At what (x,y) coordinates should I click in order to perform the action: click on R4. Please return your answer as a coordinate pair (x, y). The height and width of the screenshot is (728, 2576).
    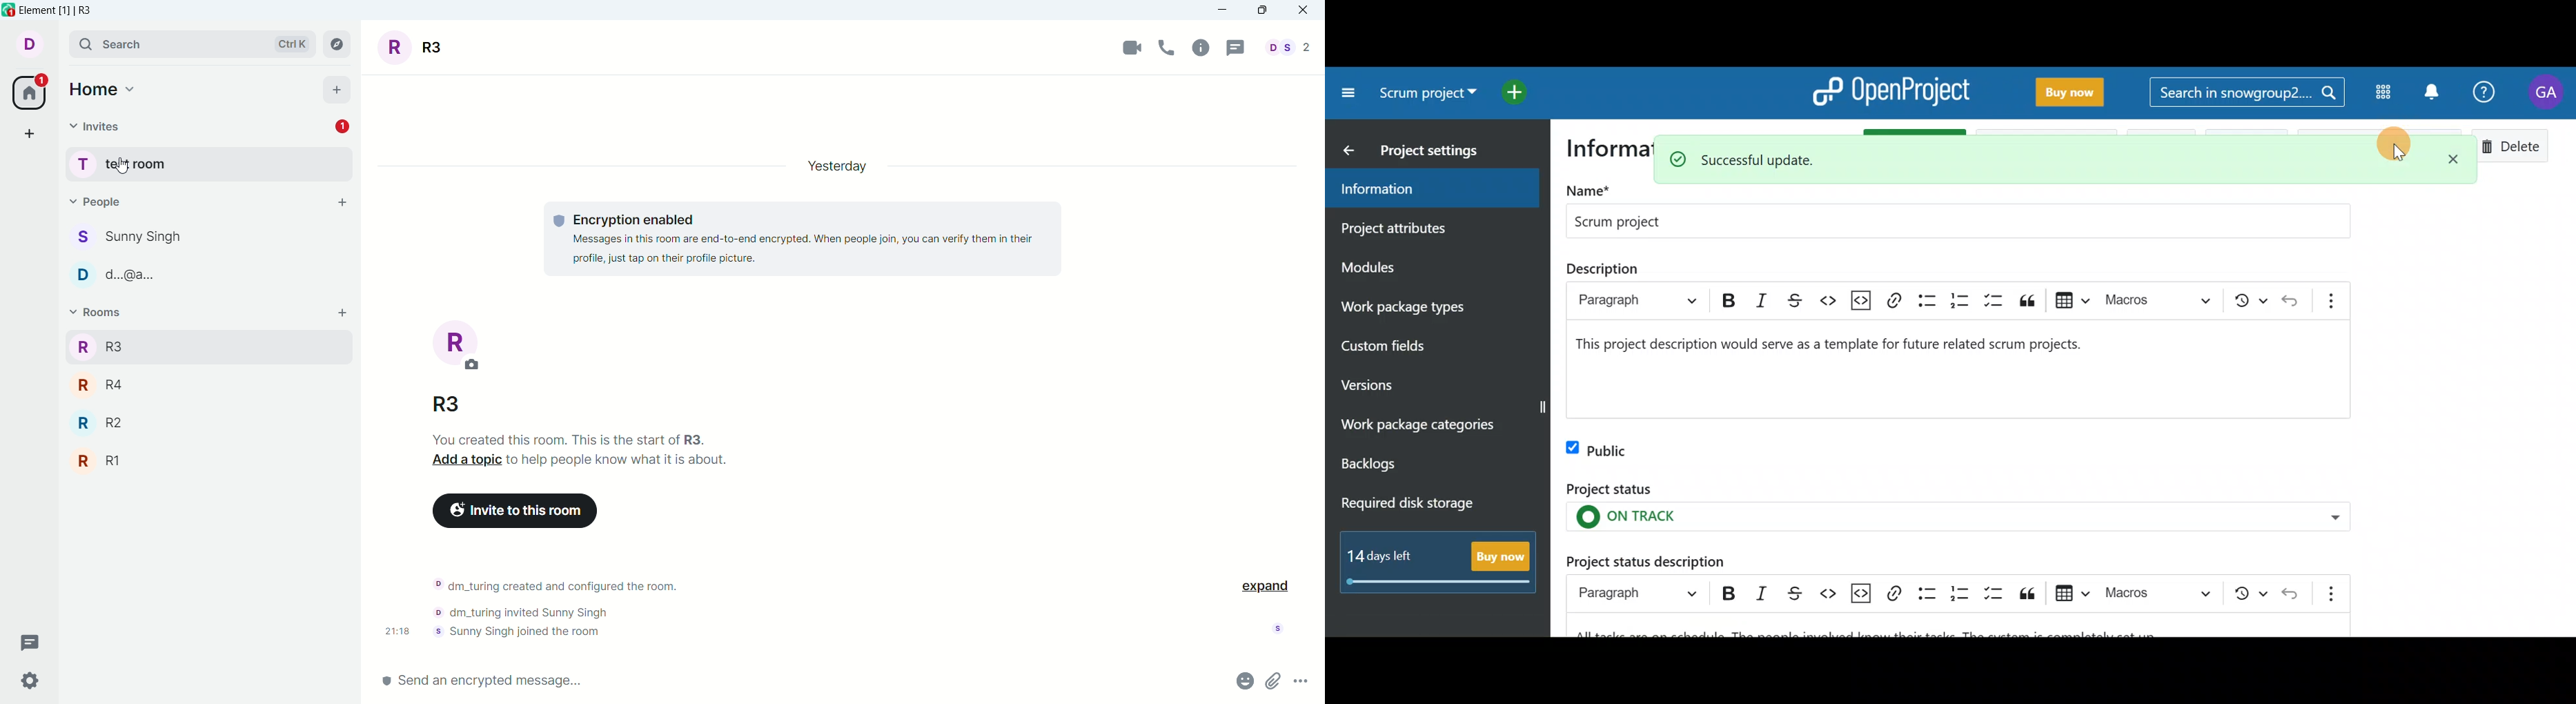
    Looking at the image, I should click on (207, 384).